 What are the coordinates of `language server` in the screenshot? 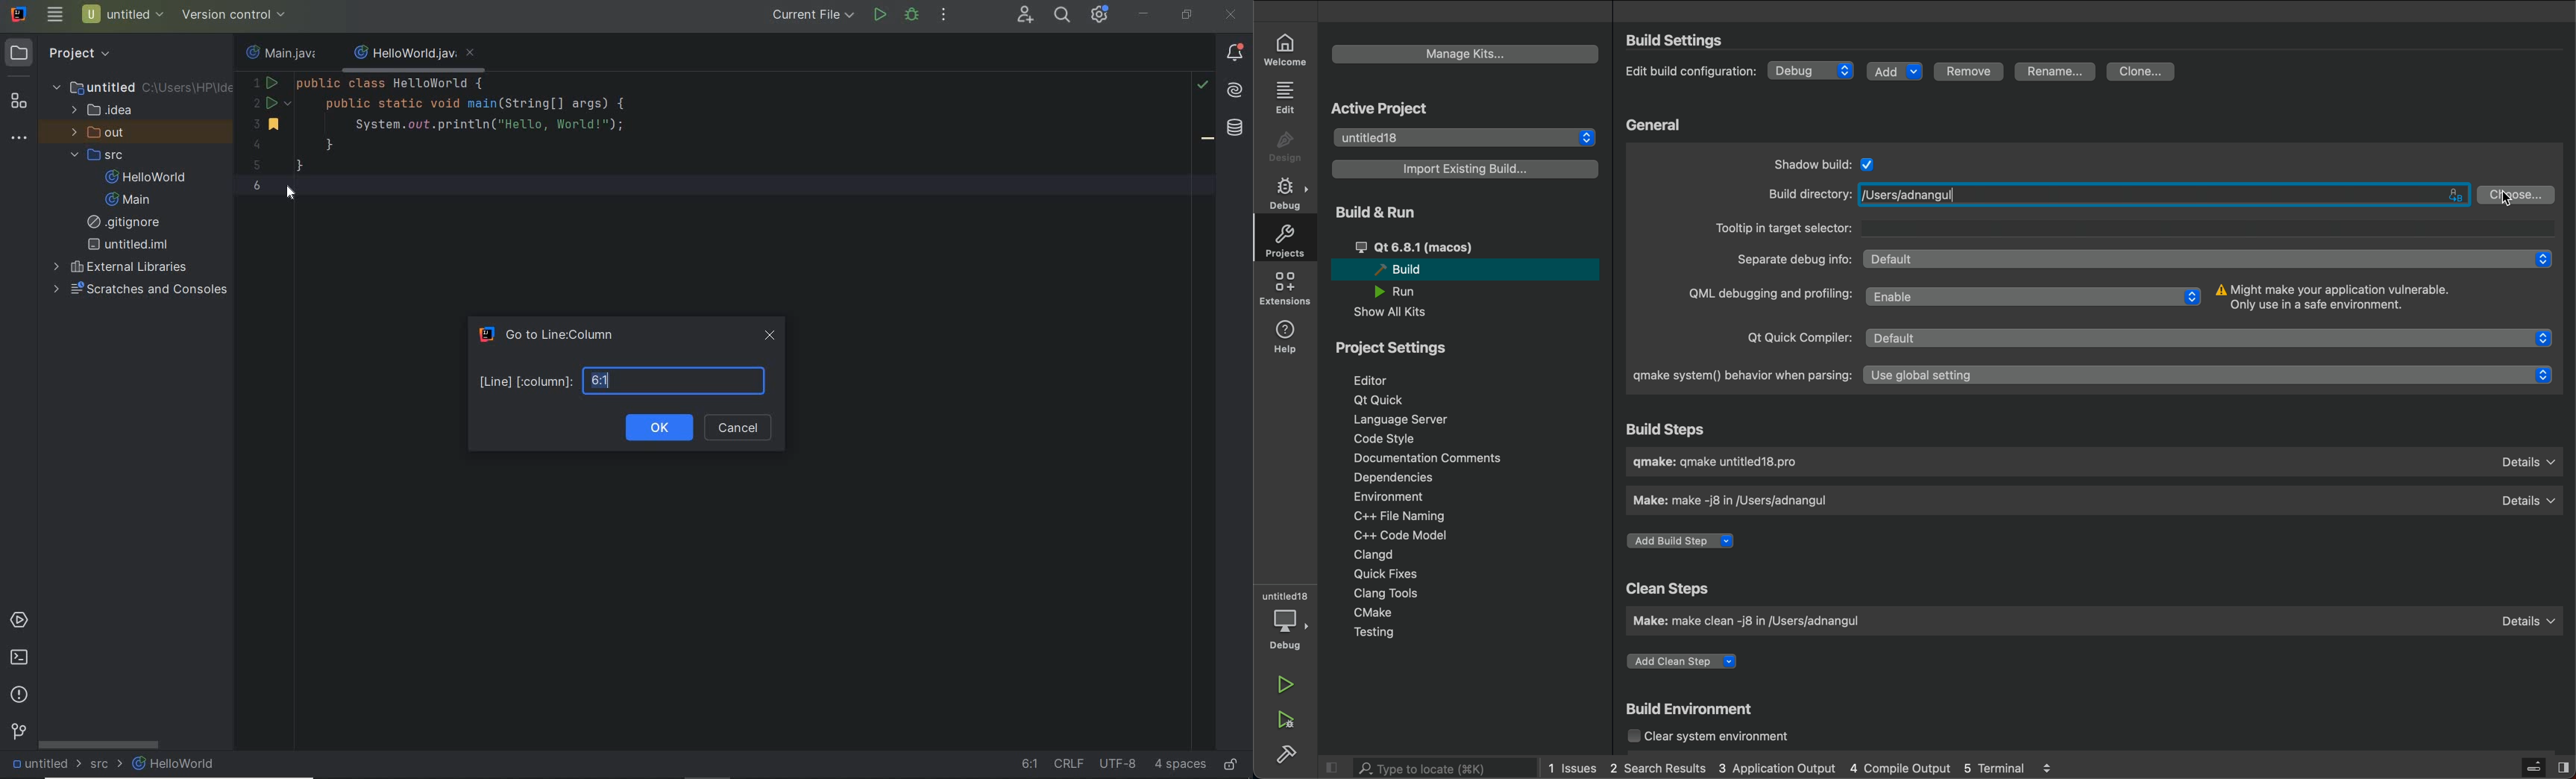 It's located at (1408, 421).